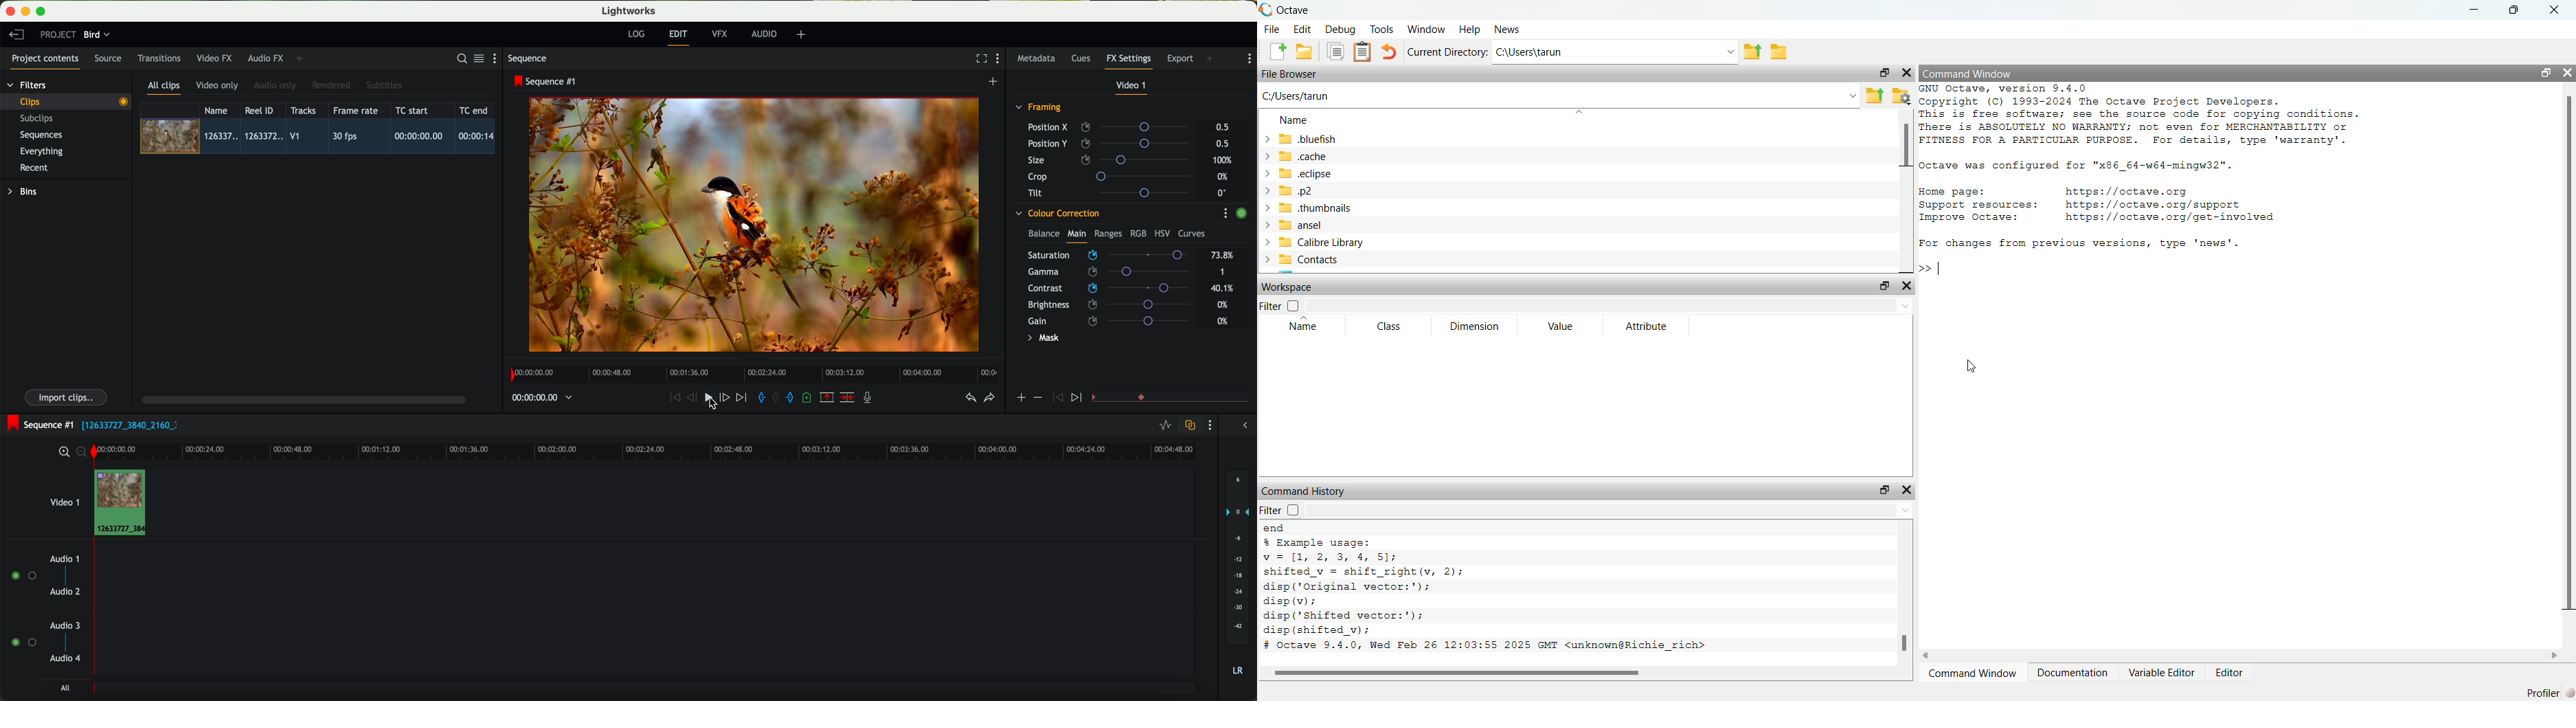  What do you see at coordinates (1386, 327) in the screenshot?
I see `class` at bounding box center [1386, 327].